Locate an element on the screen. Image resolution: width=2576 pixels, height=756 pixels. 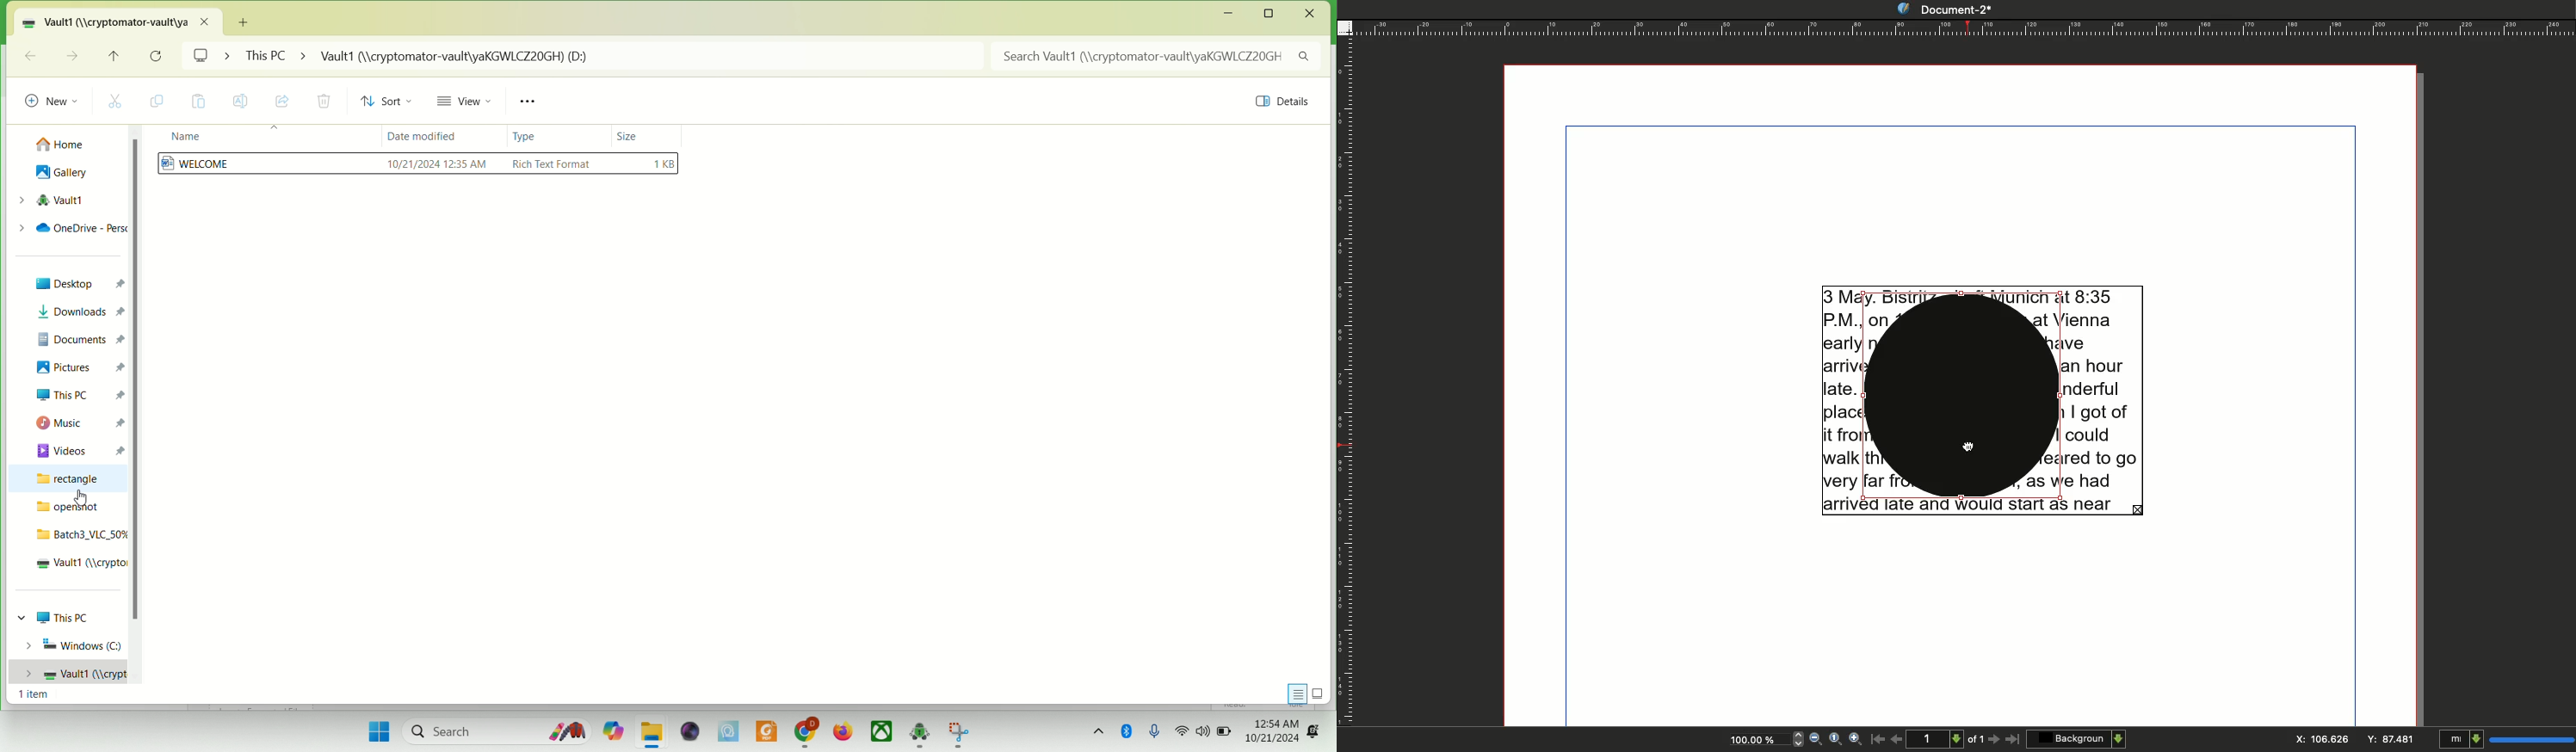
speaker is located at coordinates (1204, 733).